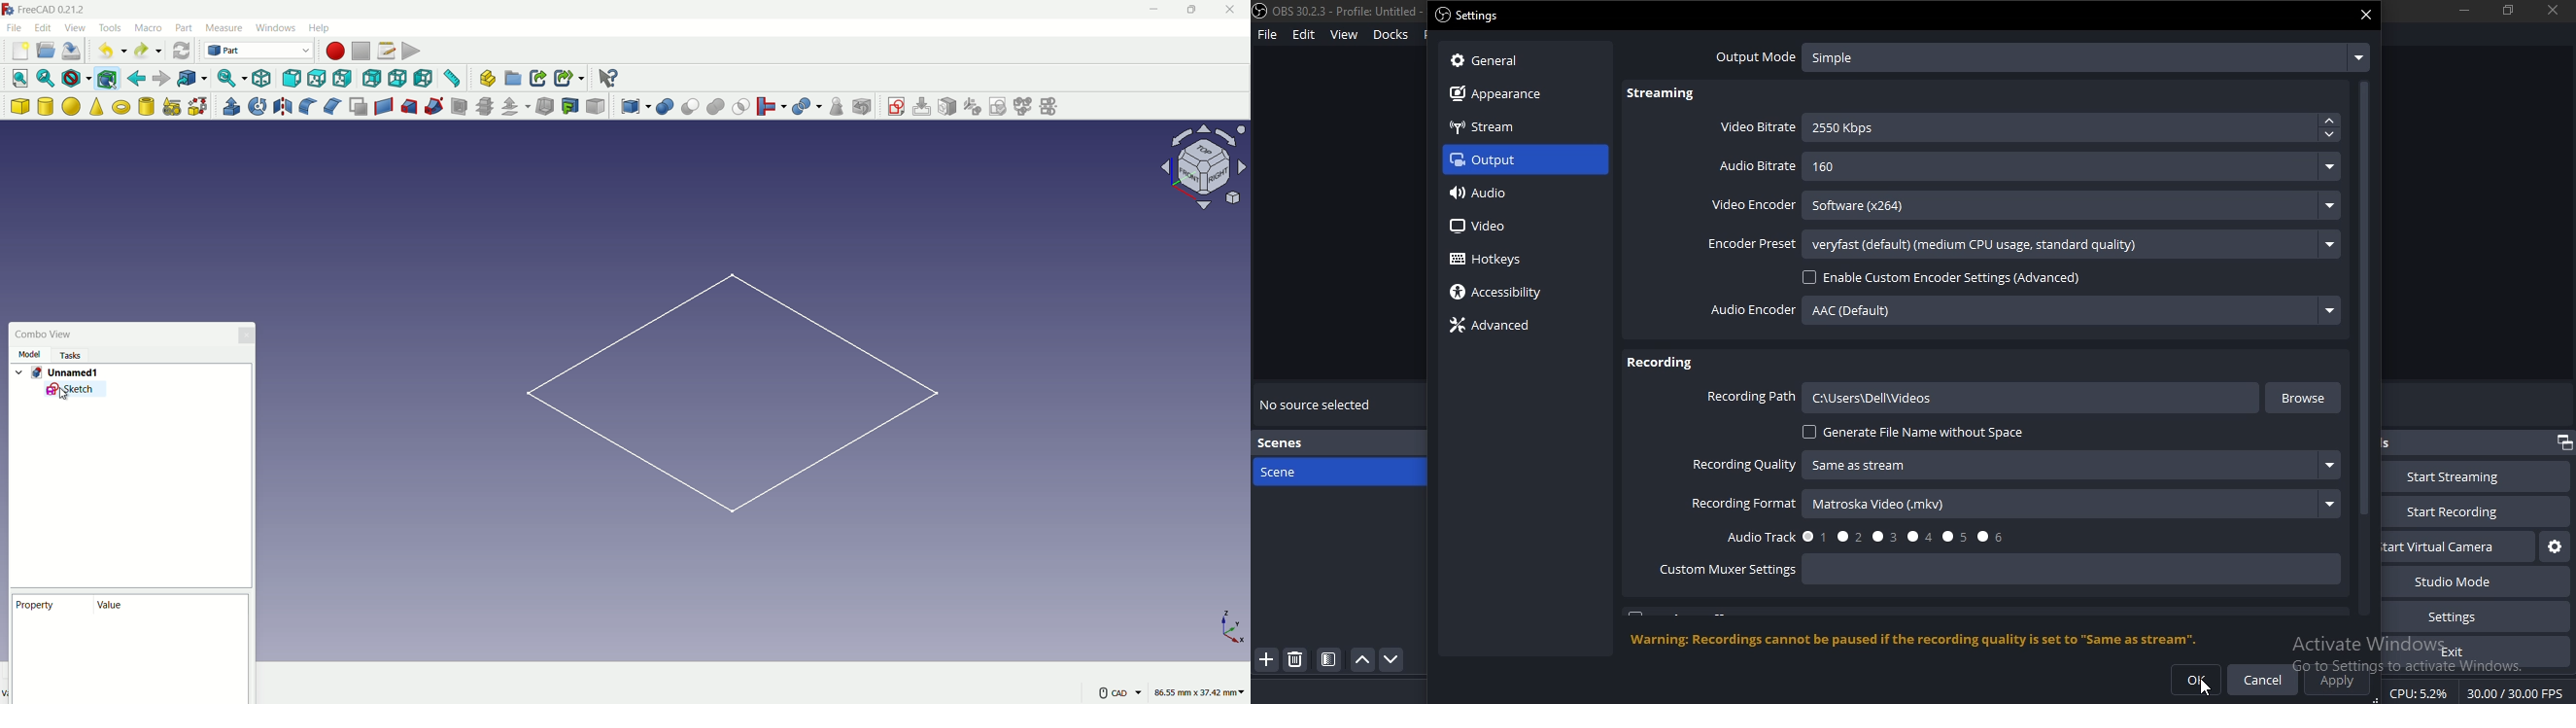 The height and width of the screenshot is (728, 2576). Describe the element at coordinates (2367, 14) in the screenshot. I see `close` at that location.